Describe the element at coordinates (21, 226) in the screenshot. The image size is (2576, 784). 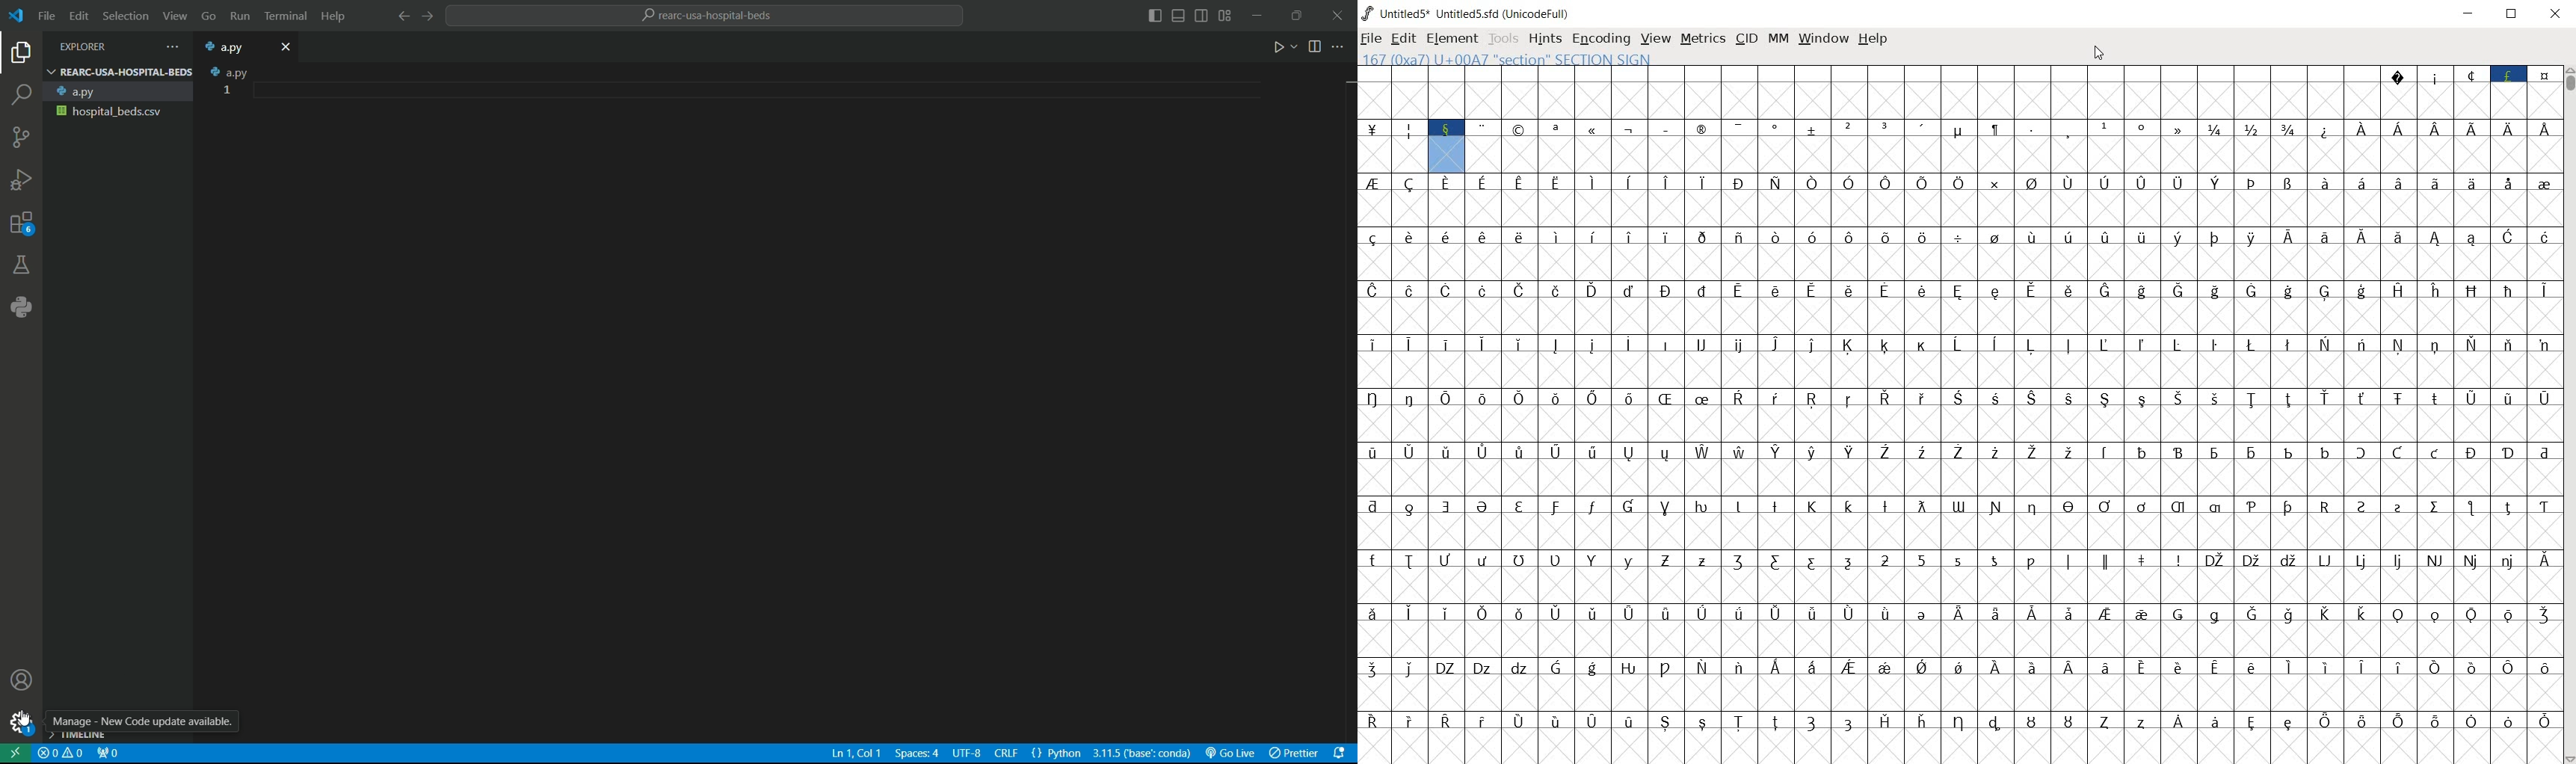
I see `extensions` at that location.